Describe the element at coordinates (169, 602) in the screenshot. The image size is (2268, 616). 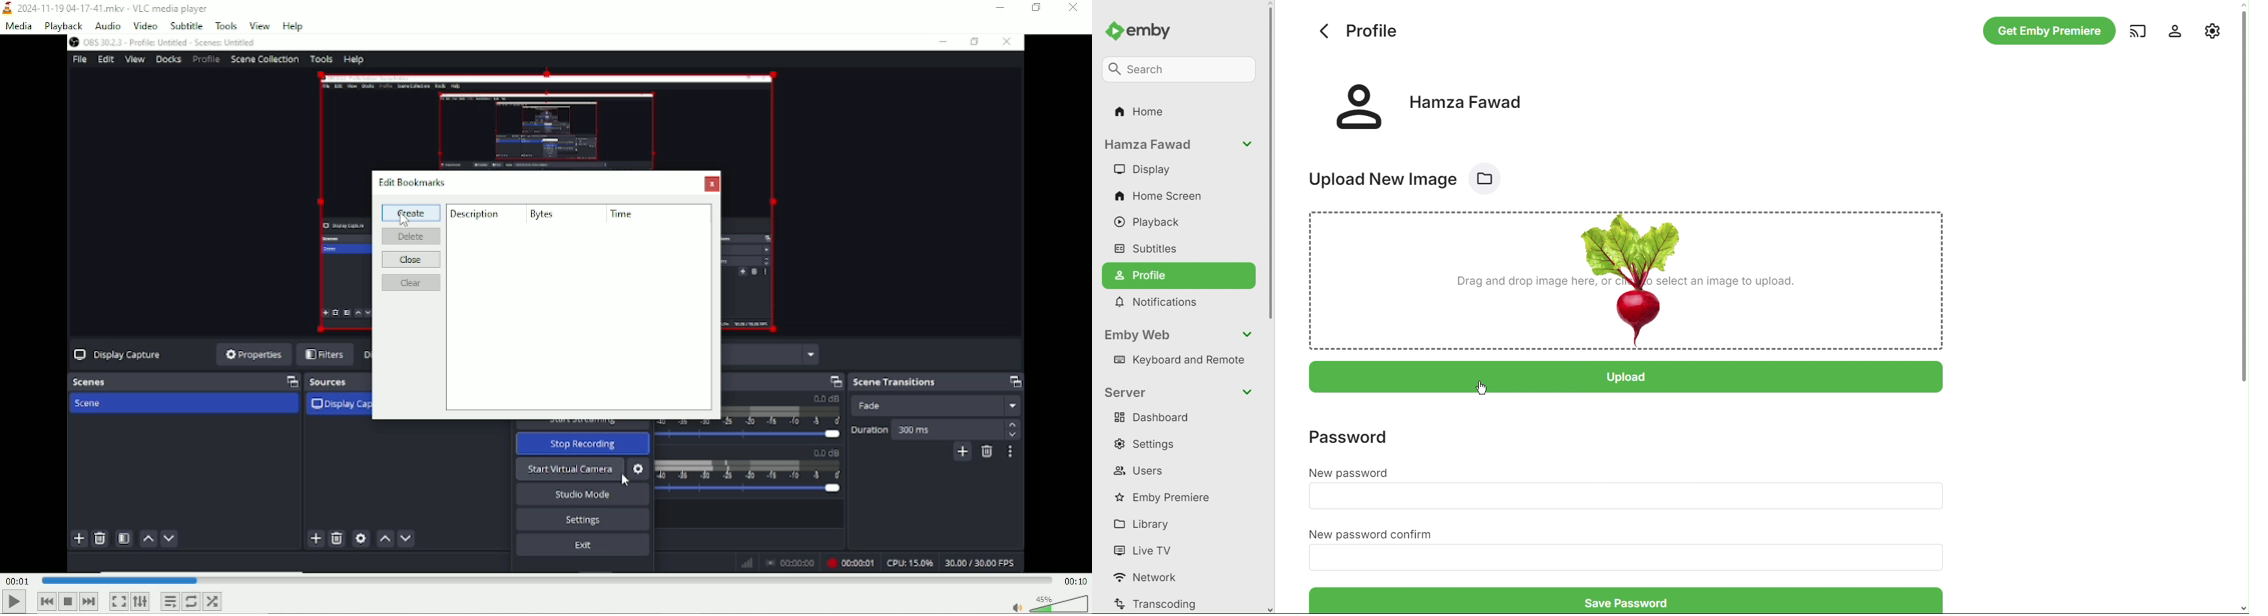
I see `Toggle playlist` at that location.